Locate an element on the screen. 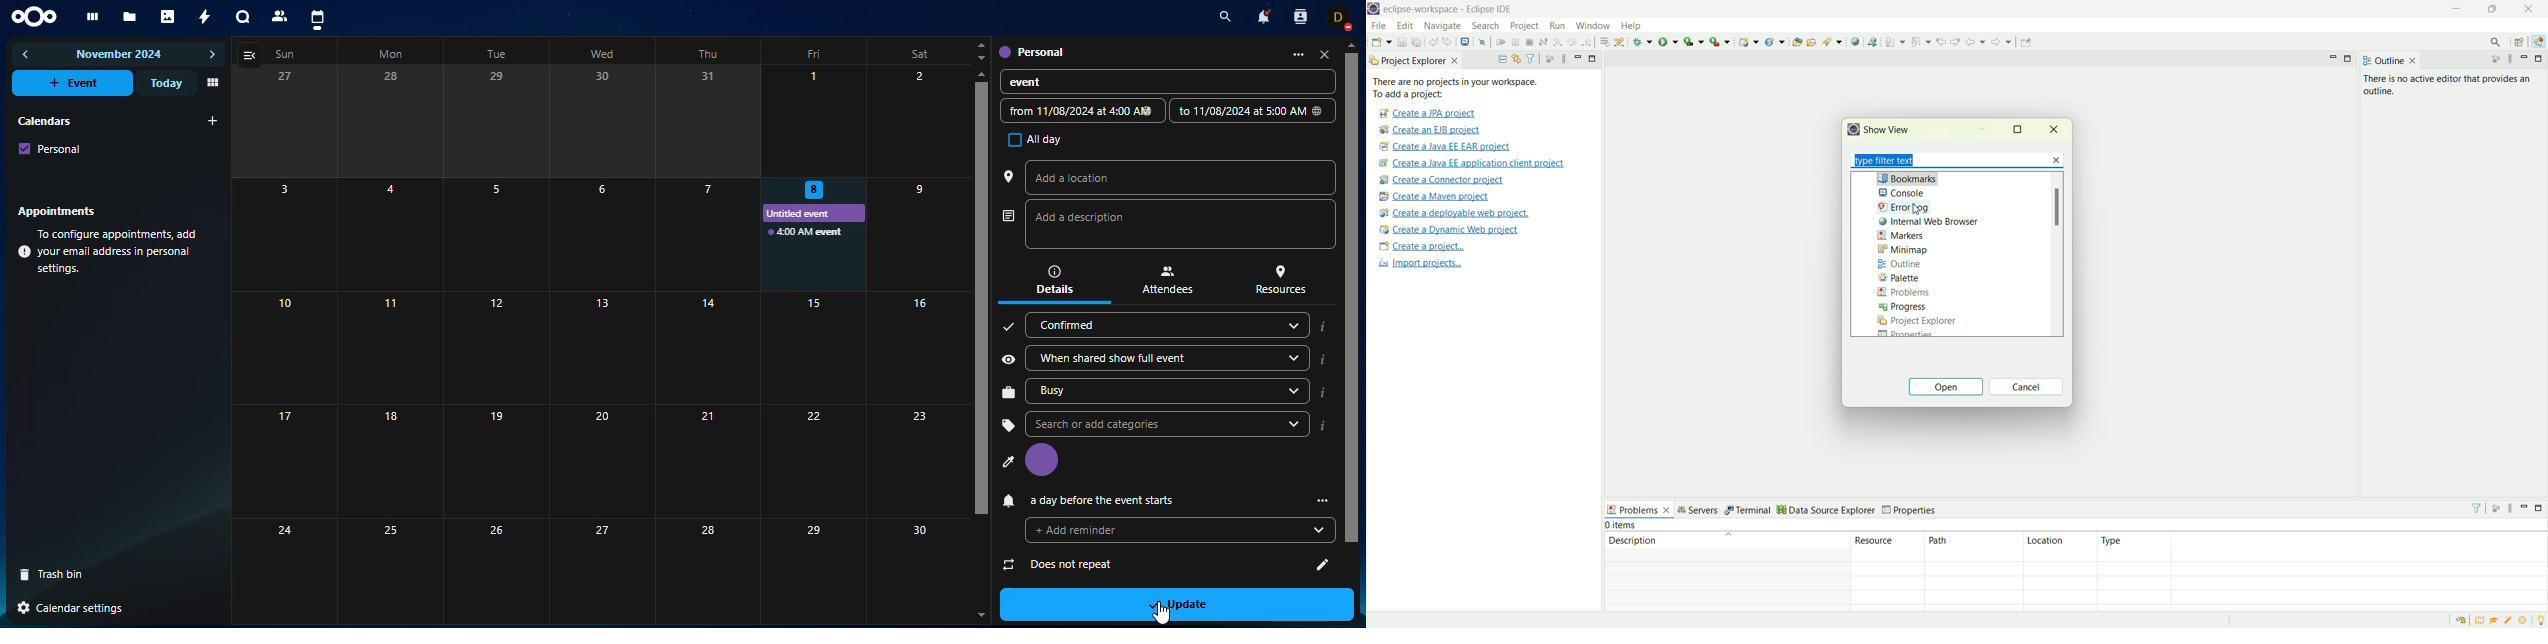  nextcloud is located at coordinates (38, 15).